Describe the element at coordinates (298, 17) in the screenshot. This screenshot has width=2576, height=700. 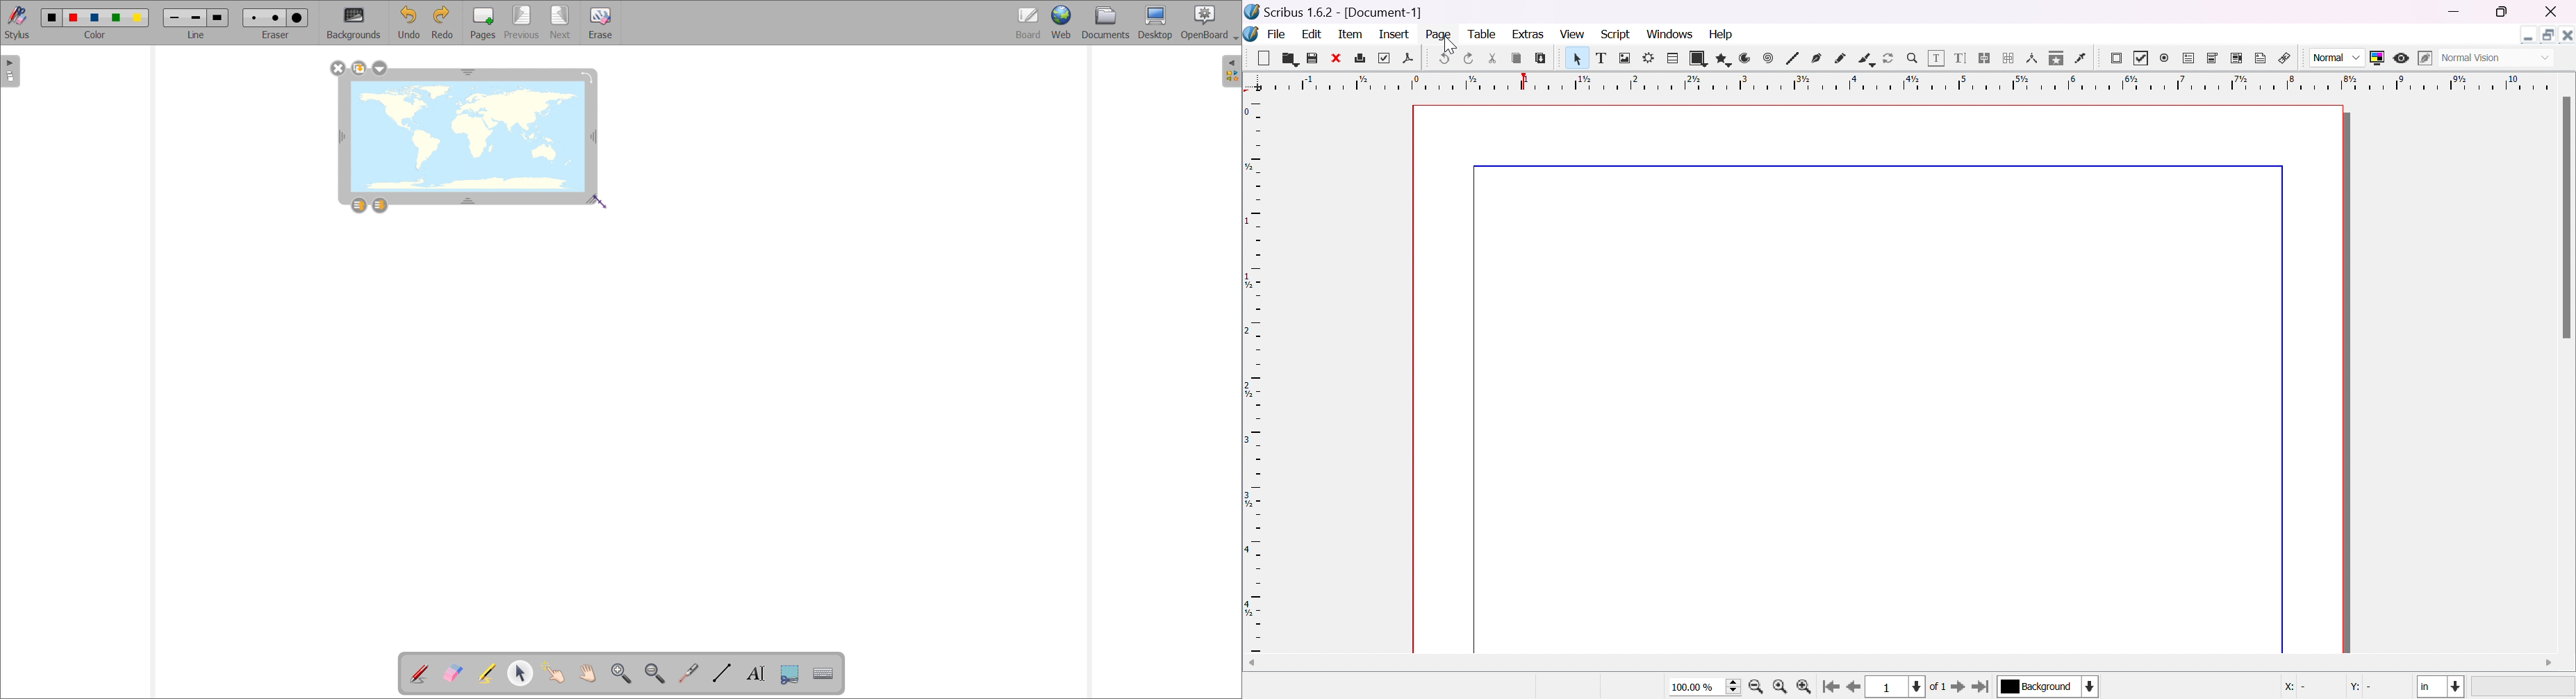
I see `large` at that location.